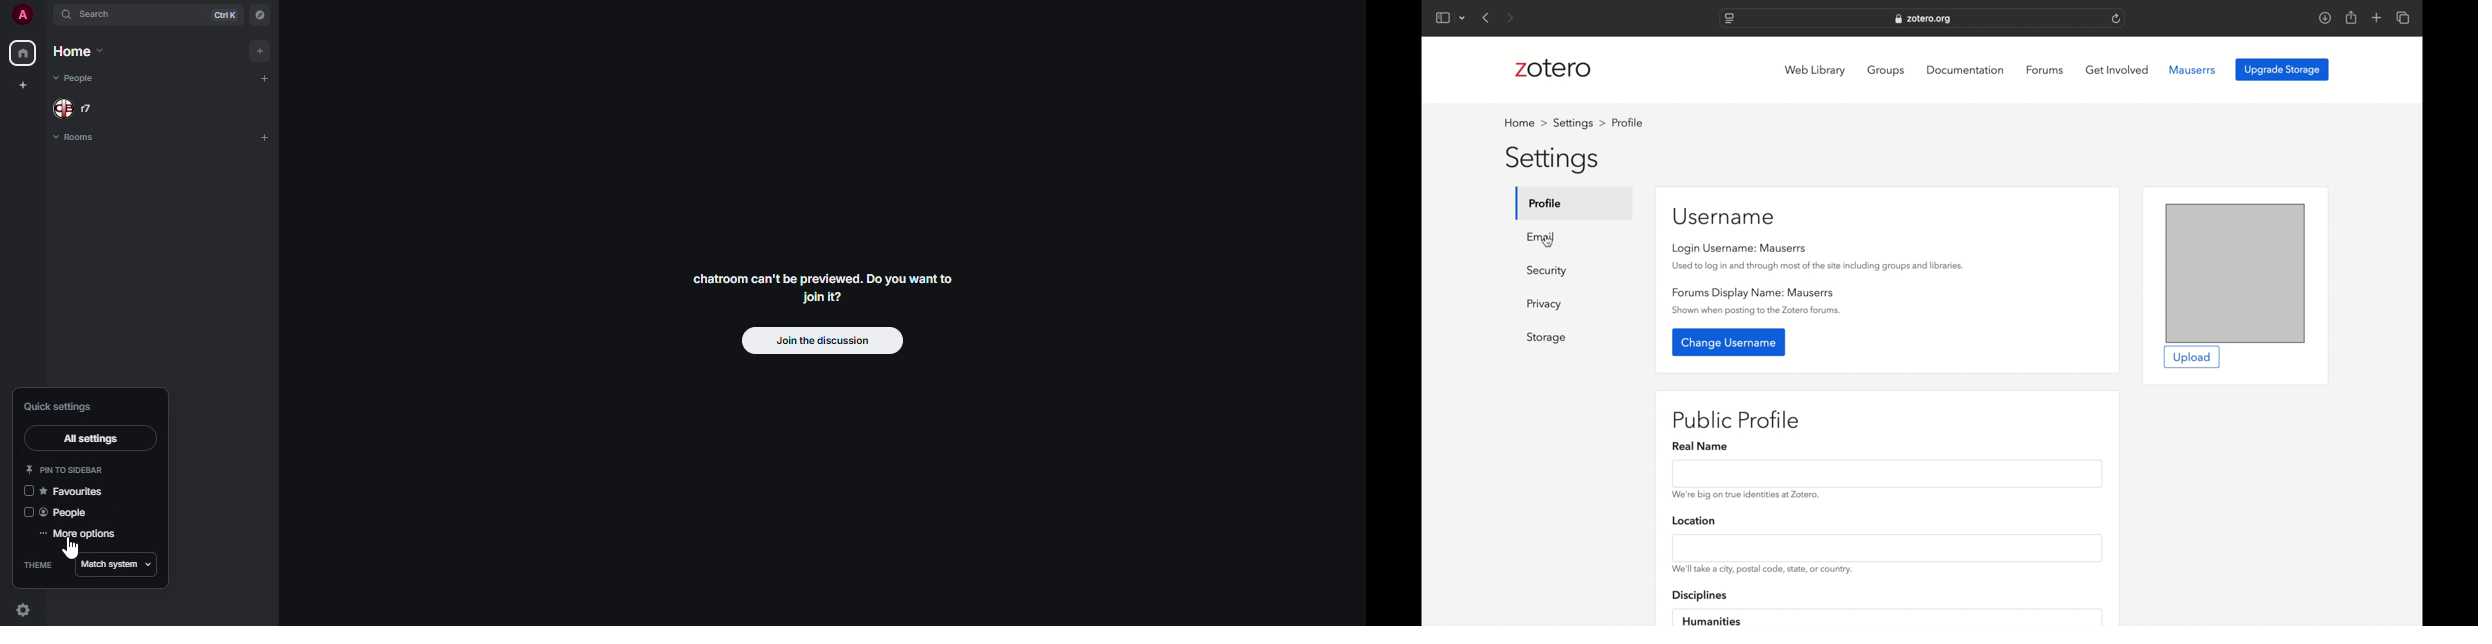  Describe the element at coordinates (1753, 292) in the screenshot. I see `forums display name: mauserrs` at that location.